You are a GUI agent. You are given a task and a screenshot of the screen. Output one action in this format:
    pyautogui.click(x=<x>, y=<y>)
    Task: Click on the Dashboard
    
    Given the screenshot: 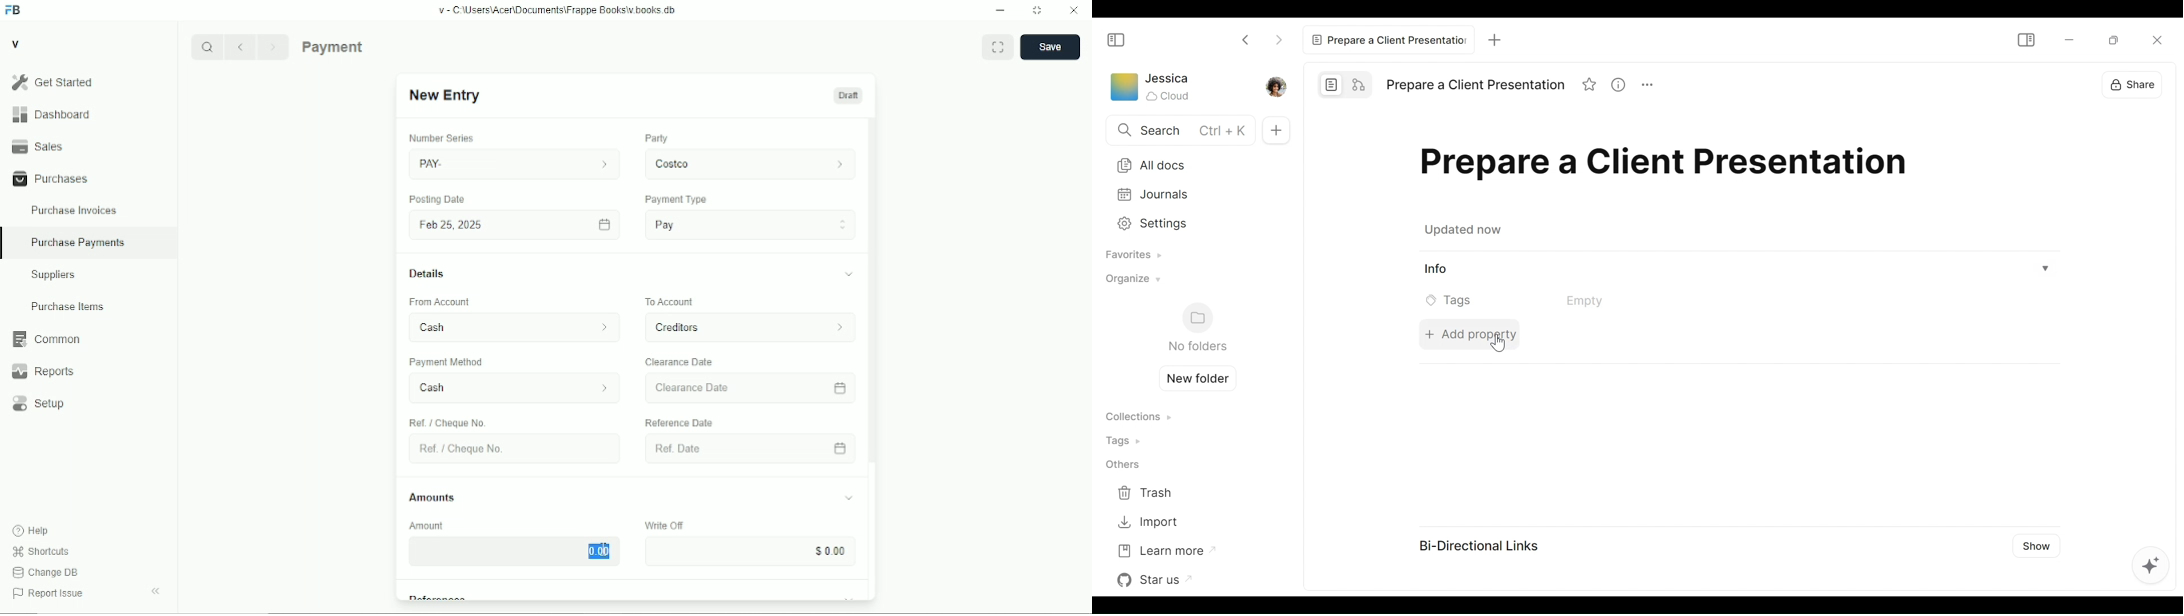 What is the action you would take?
    pyautogui.click(x=88, y=114)
    